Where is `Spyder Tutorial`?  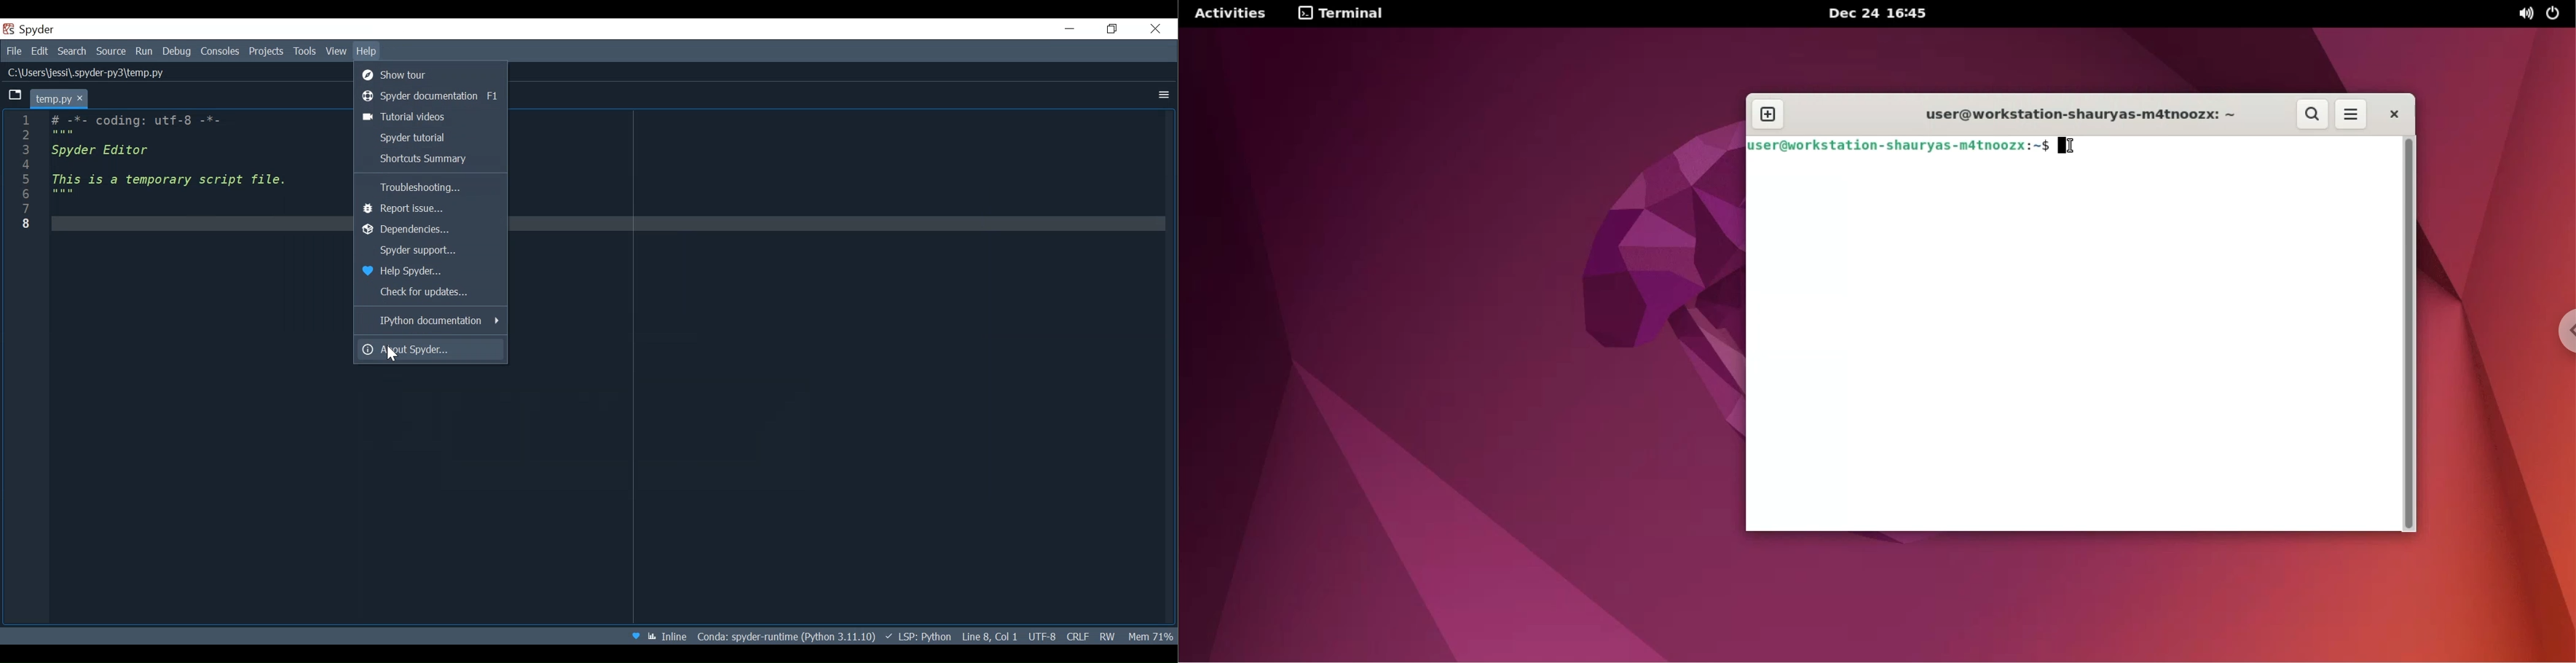
Spyder Tutorial is located at coordinates (432, 137).